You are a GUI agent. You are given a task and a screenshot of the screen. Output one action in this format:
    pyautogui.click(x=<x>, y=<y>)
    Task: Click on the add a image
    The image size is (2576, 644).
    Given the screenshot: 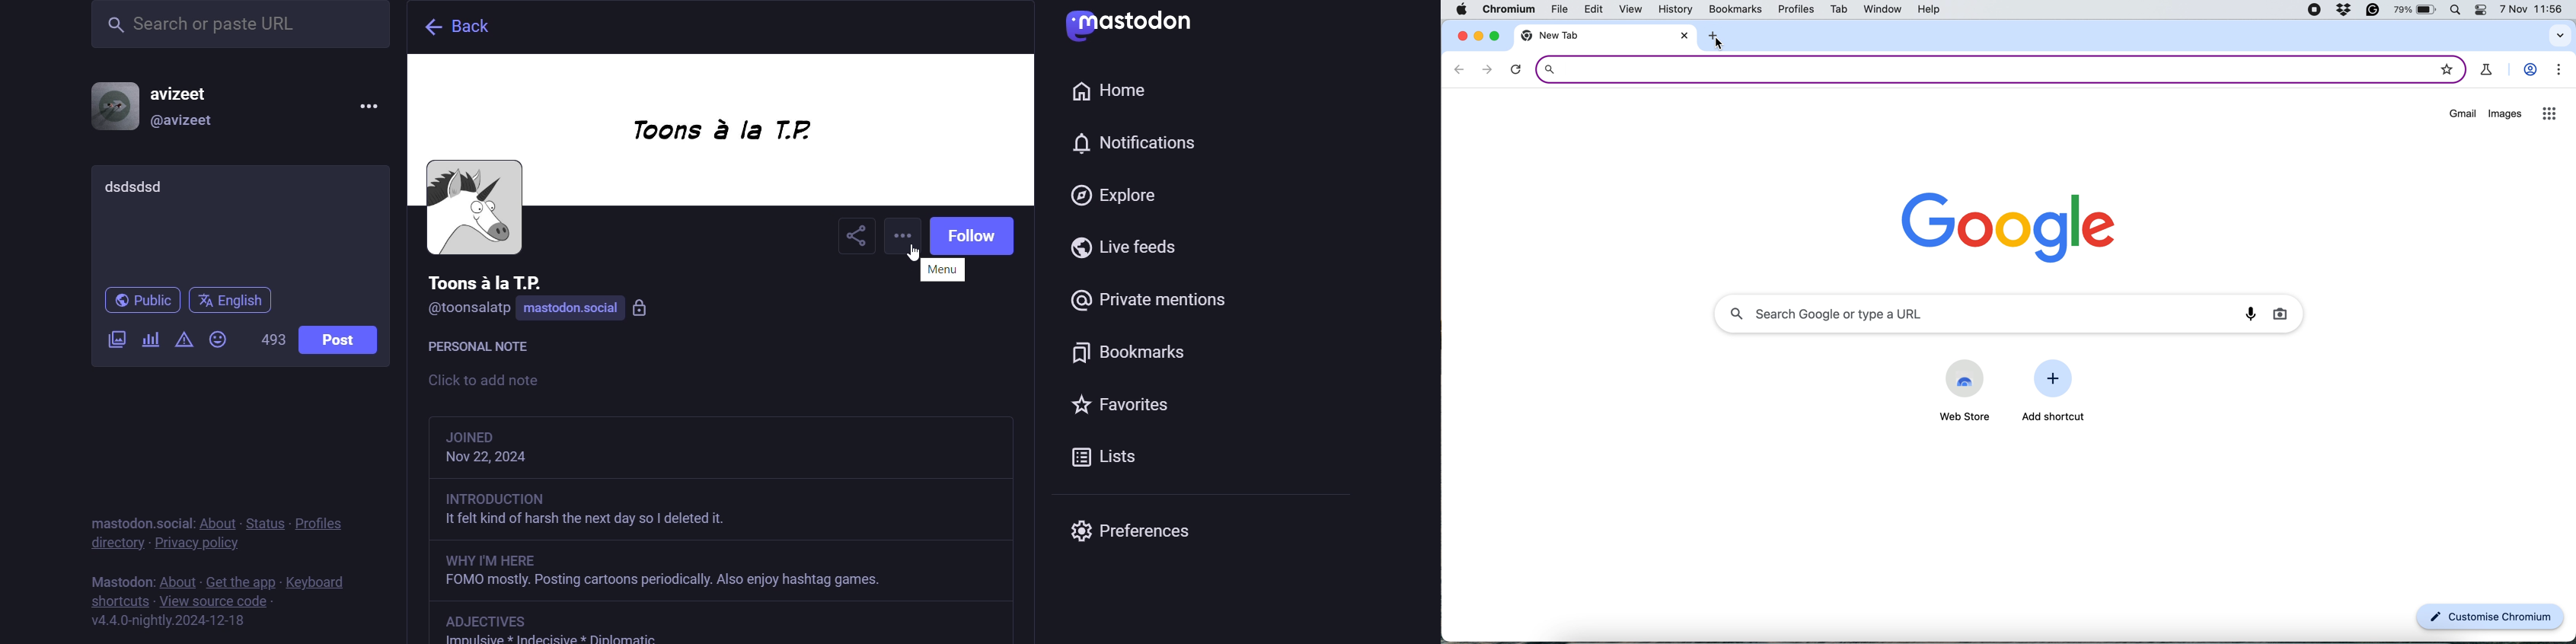 What is the action you would take?
    pyautogui.click(x=117, y=341)
    